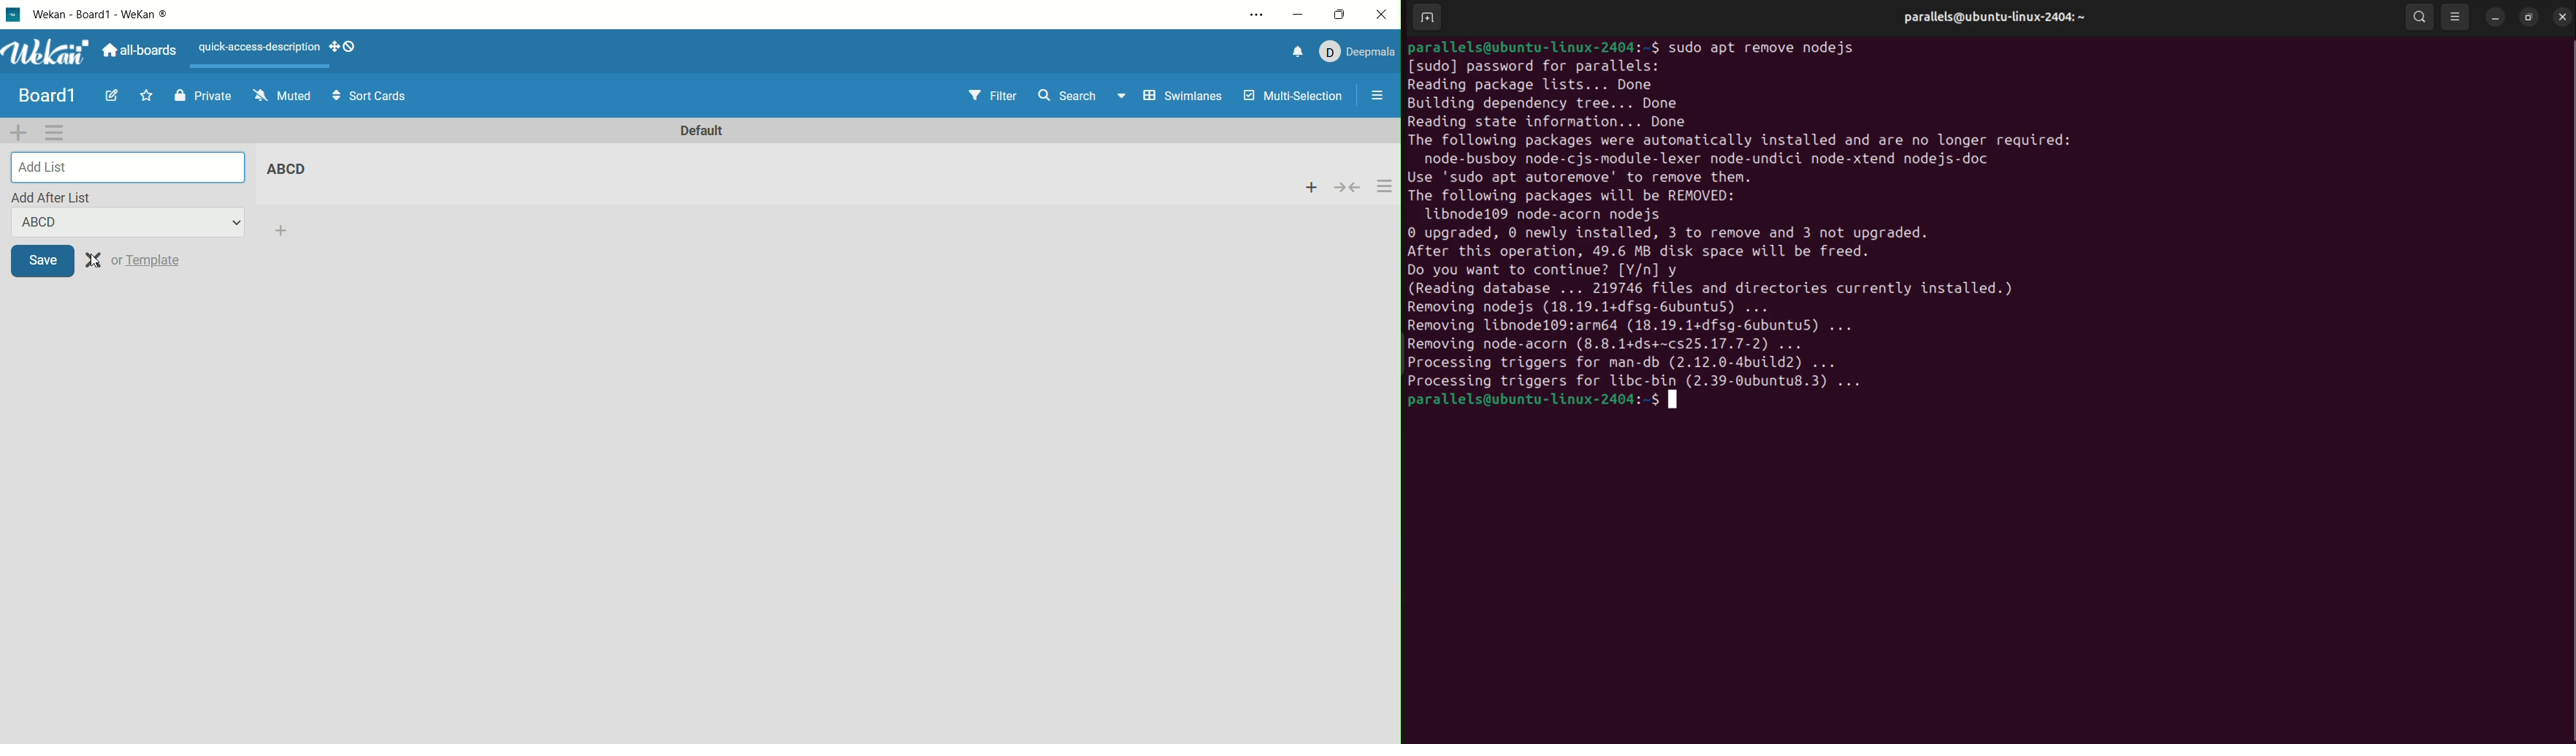 This screenshot has height=756, width=2576. I want to click on multi-selection, so click(1296, 96).